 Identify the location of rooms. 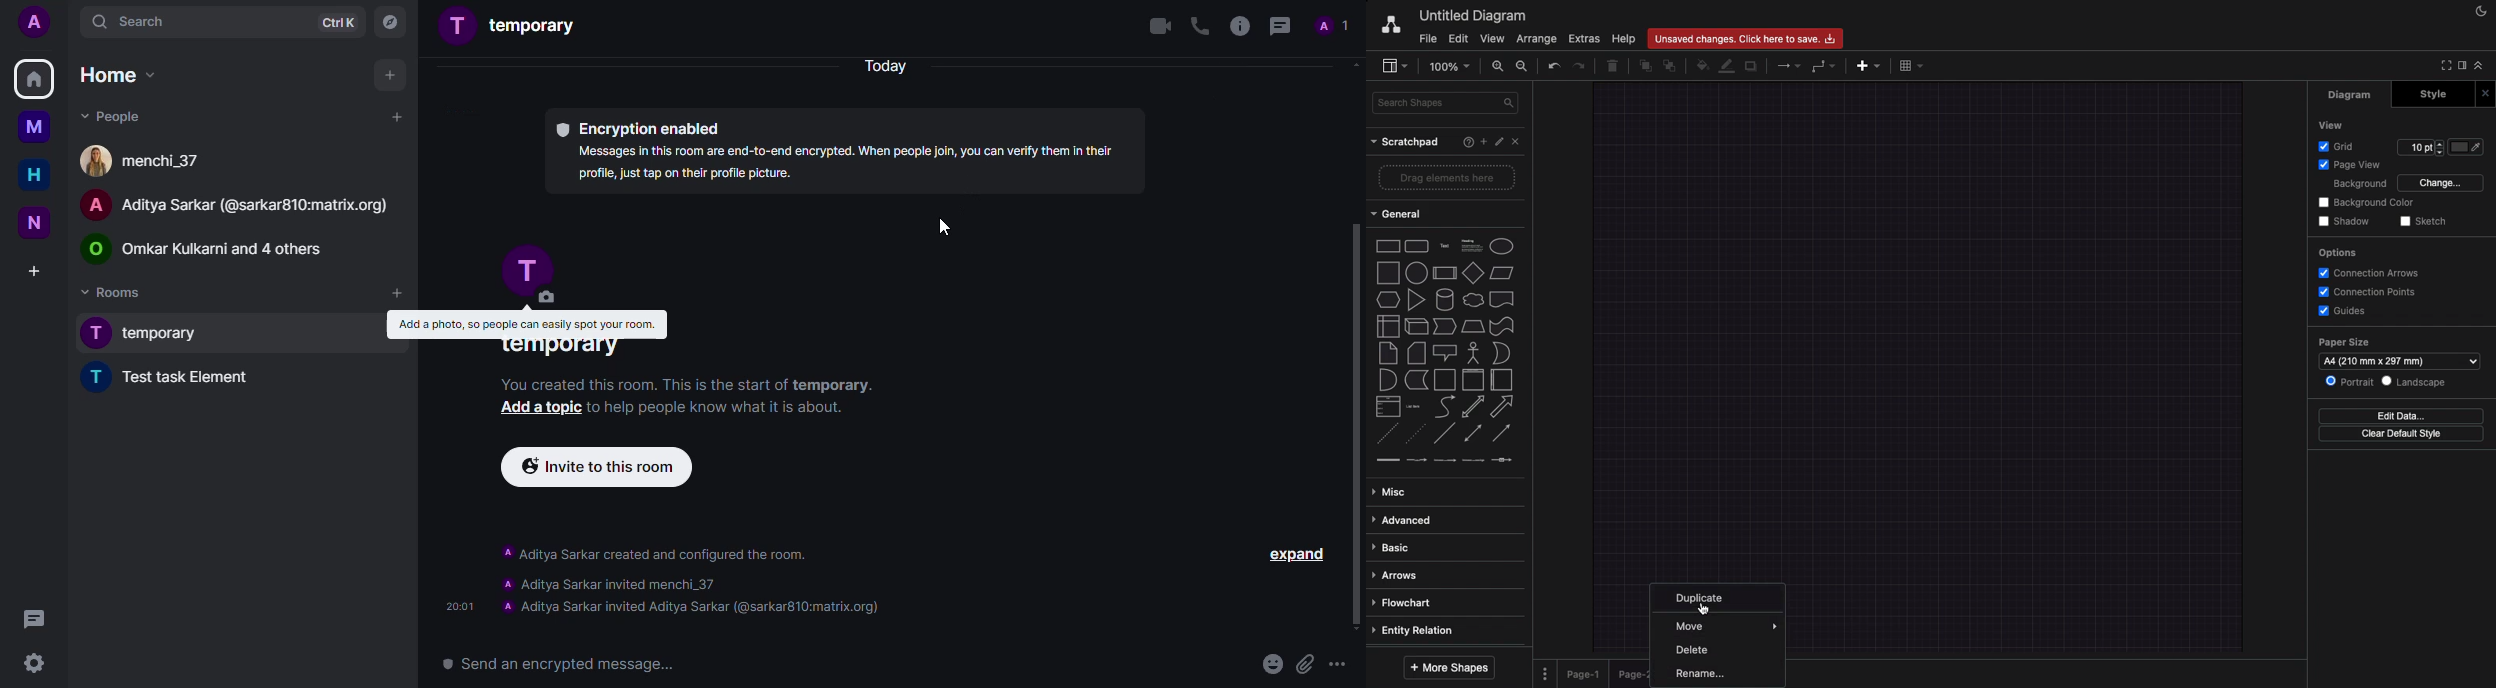
(115, 291).